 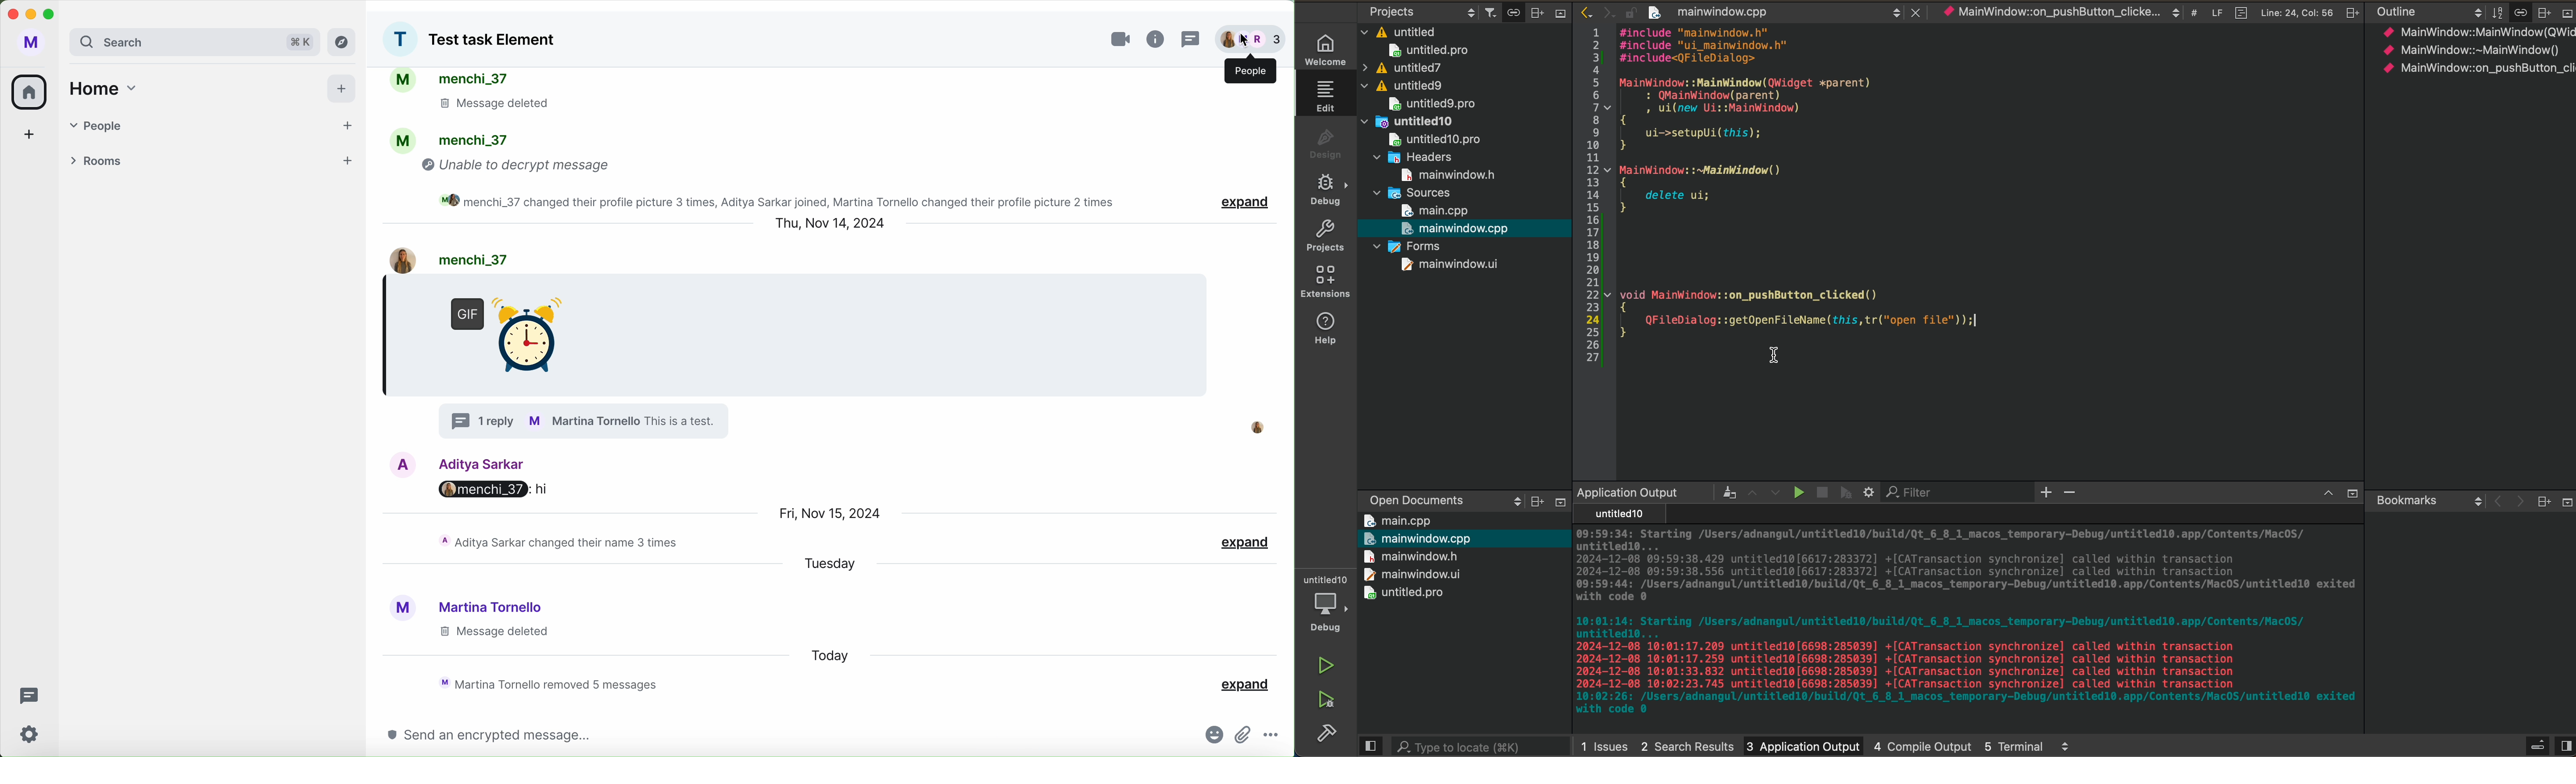 I want to click on people, so click(x=1252, y=39).